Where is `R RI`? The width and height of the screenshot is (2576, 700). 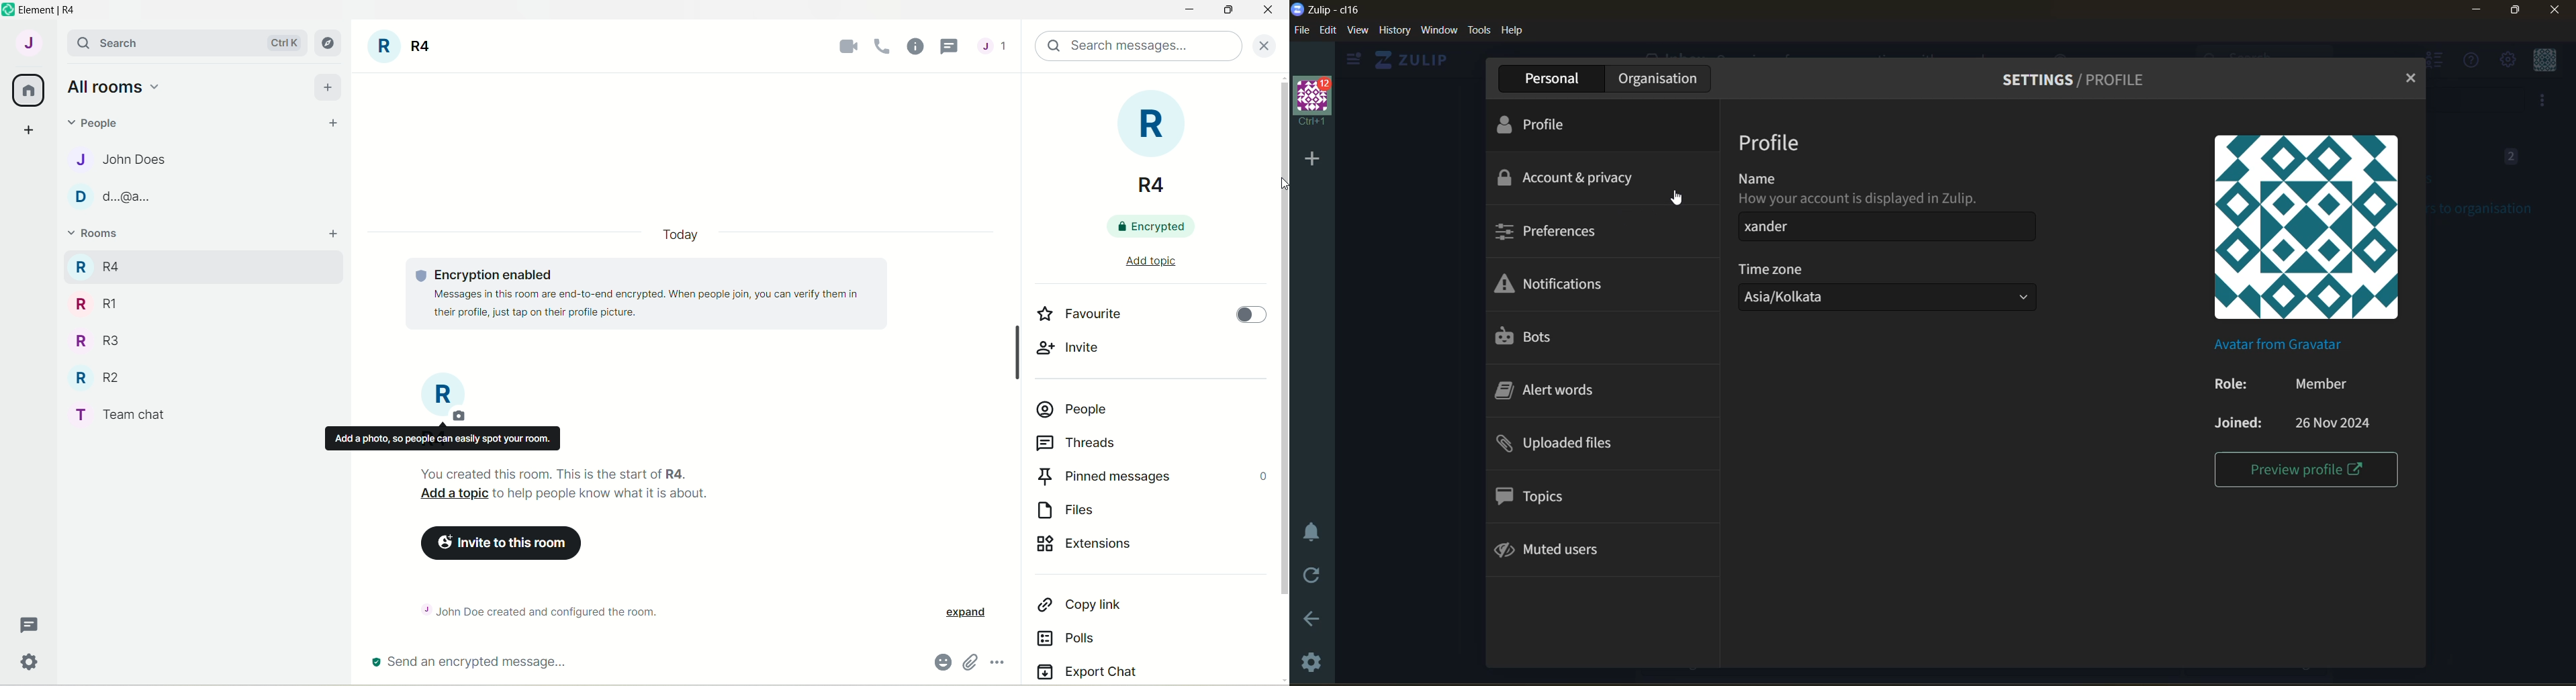
R RI is located at coordinates (96, 303).